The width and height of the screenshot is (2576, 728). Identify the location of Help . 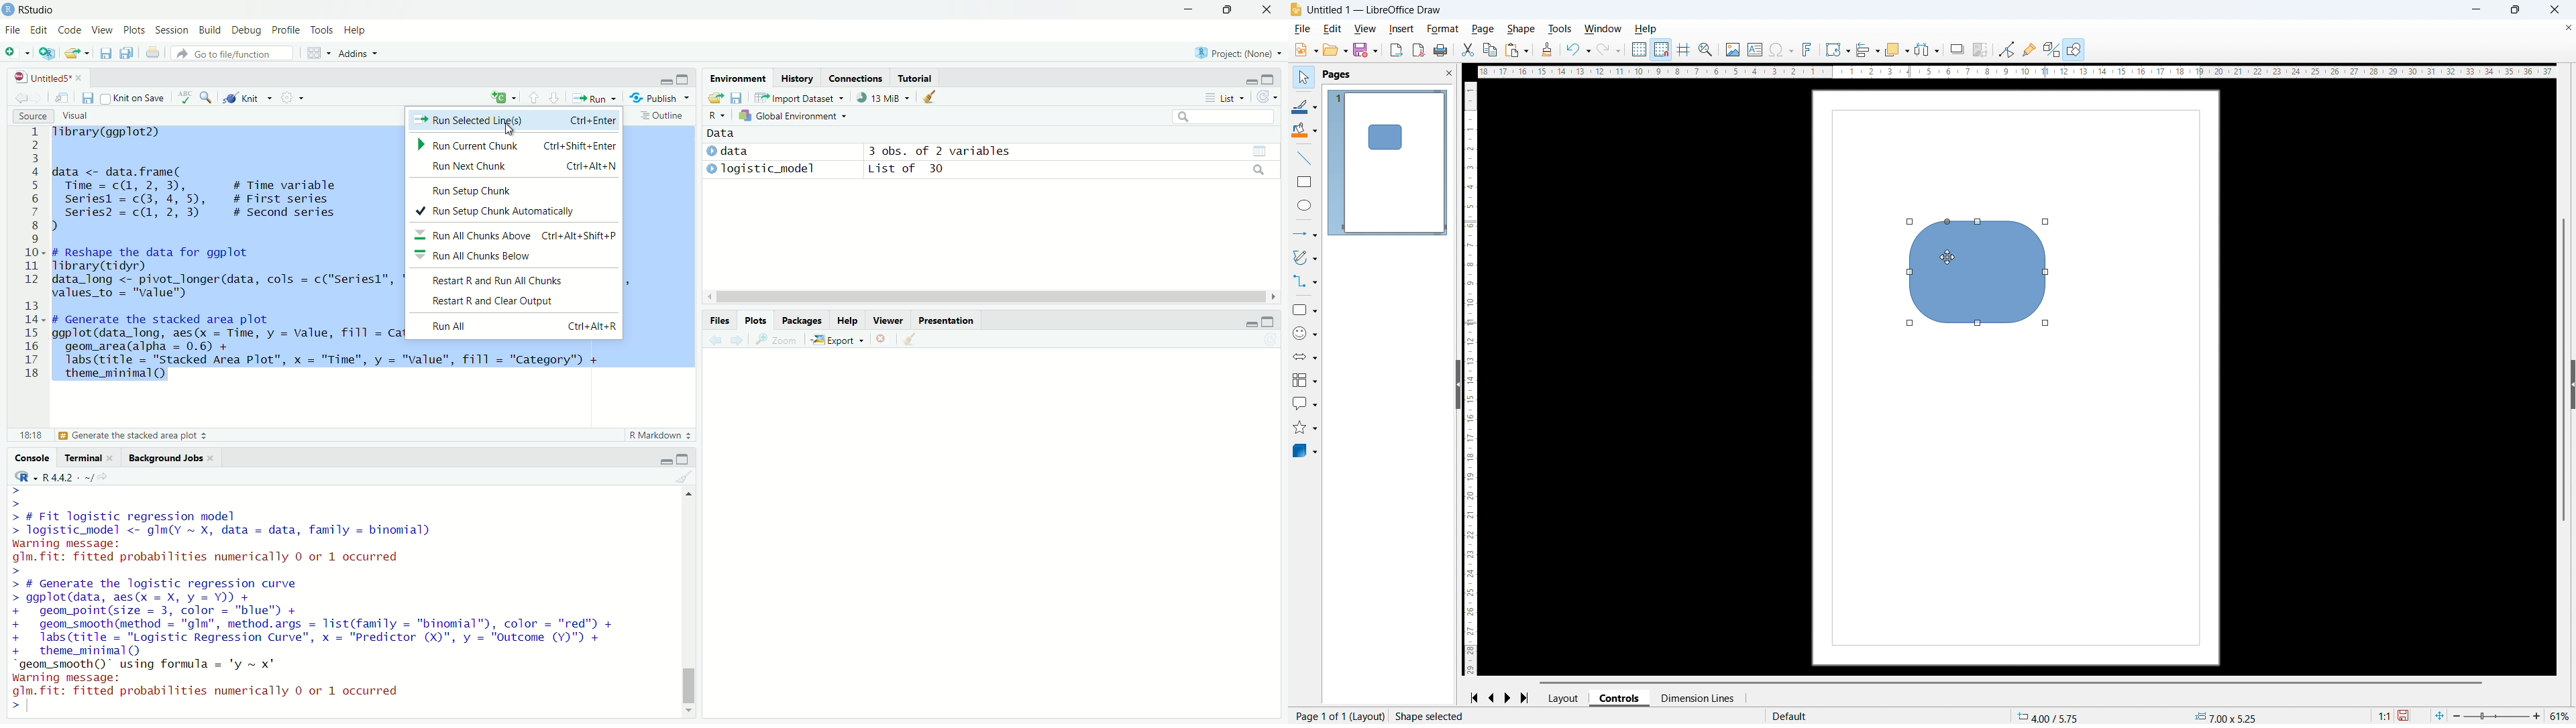
(1647, 29).